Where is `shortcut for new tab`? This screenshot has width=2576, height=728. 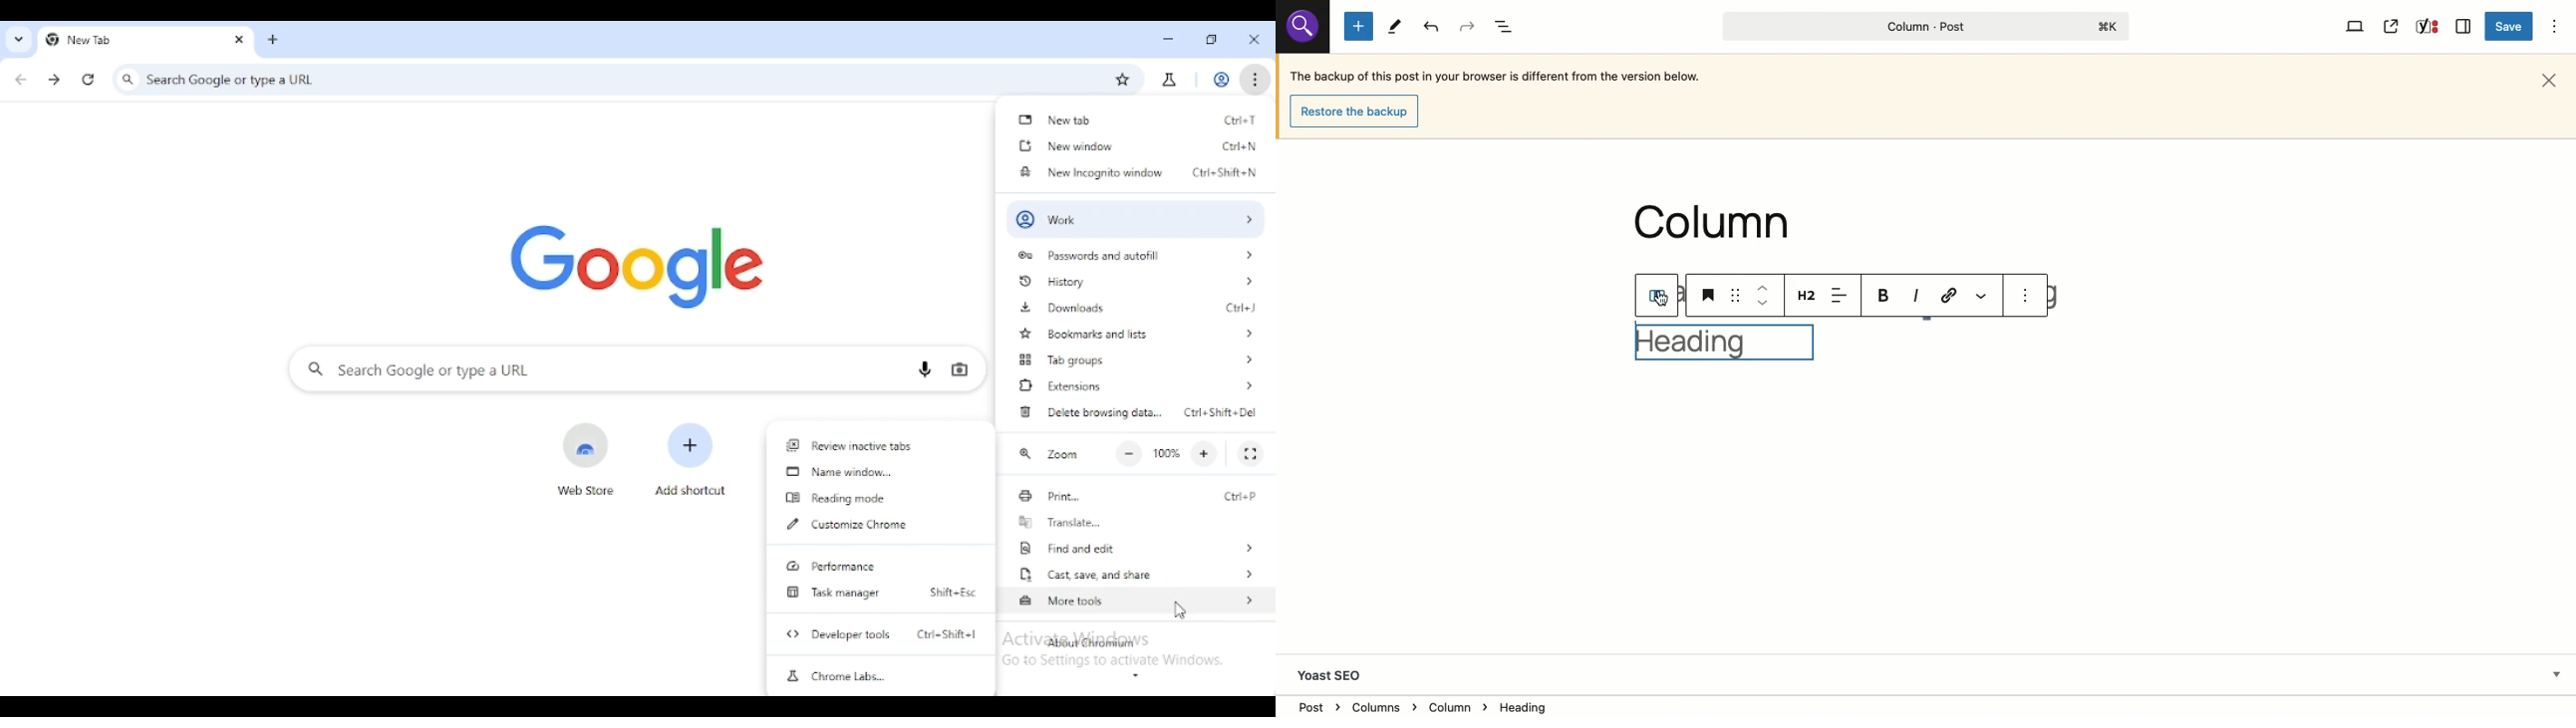
shortcut for new tab is located at coordinates (1241, 120).